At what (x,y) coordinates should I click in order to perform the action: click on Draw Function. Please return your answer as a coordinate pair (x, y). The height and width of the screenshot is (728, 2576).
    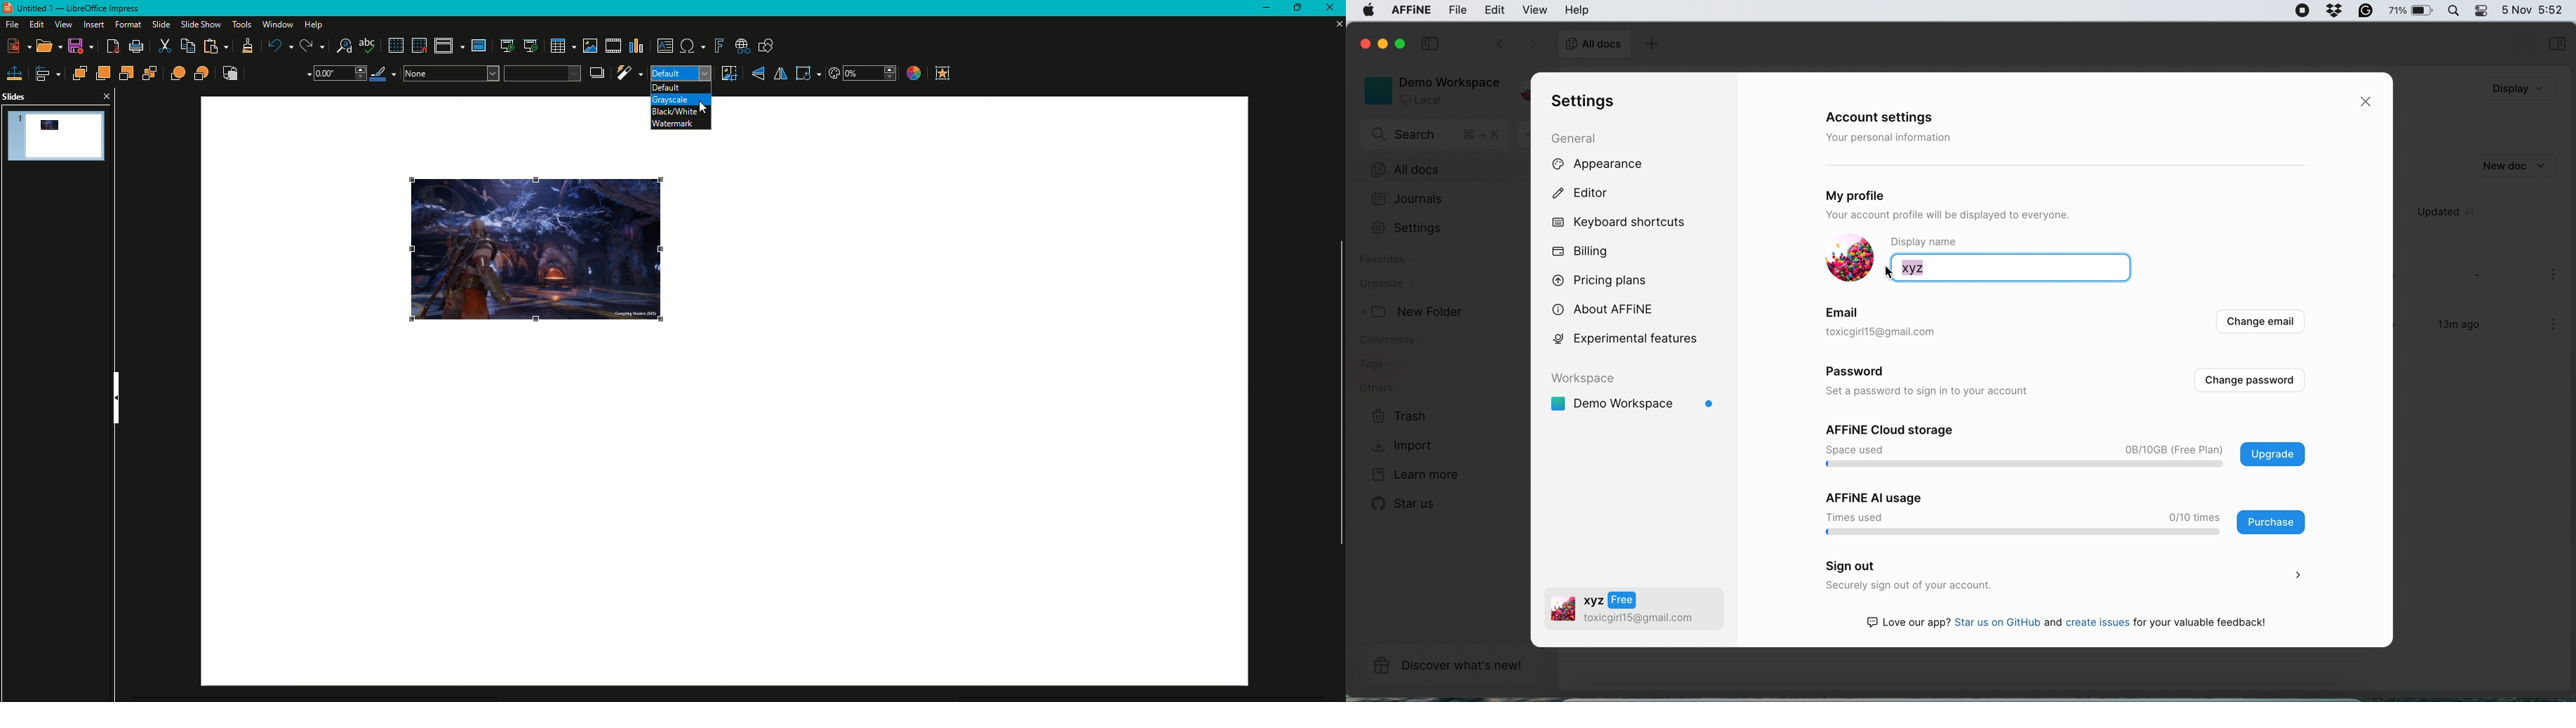
    Looking at the image, I should click on (766, 47).